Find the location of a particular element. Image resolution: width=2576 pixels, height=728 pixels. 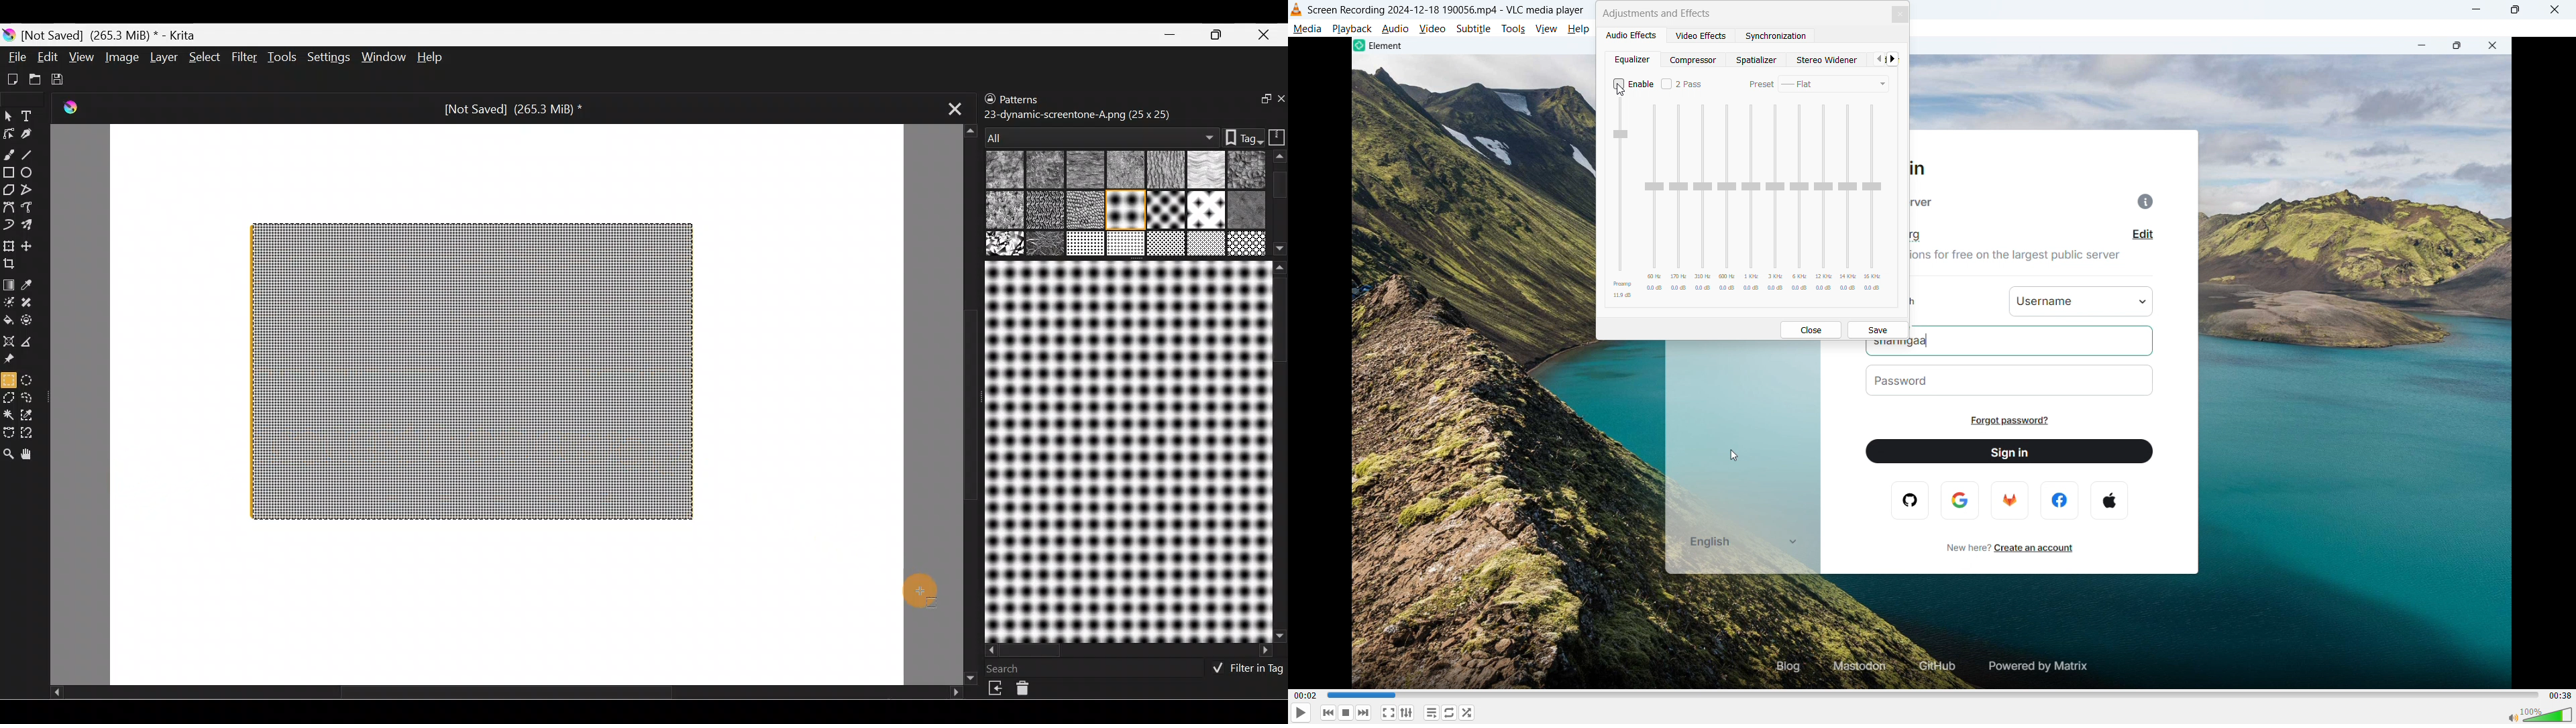

[Not Saved] (214.5 MiB) * is located at coordinates (513, 110).